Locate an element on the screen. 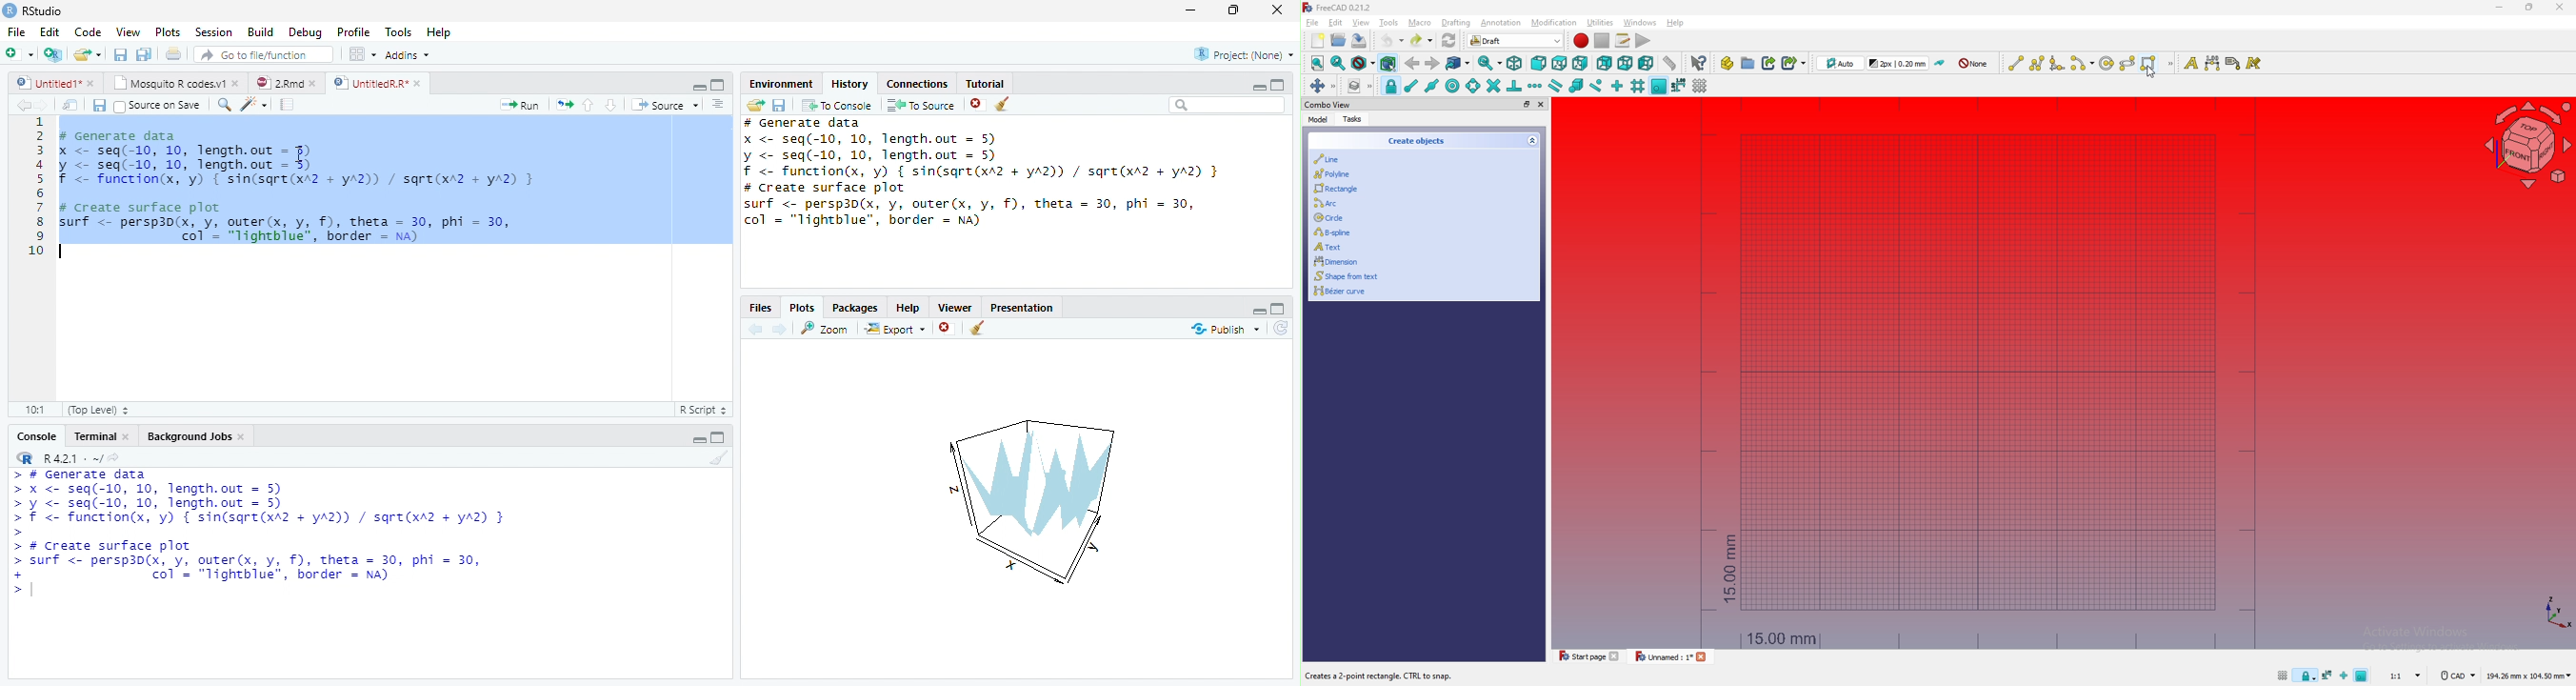 This screenshot has height=700, width=2576. To Console is located at coordinates (837, 105).